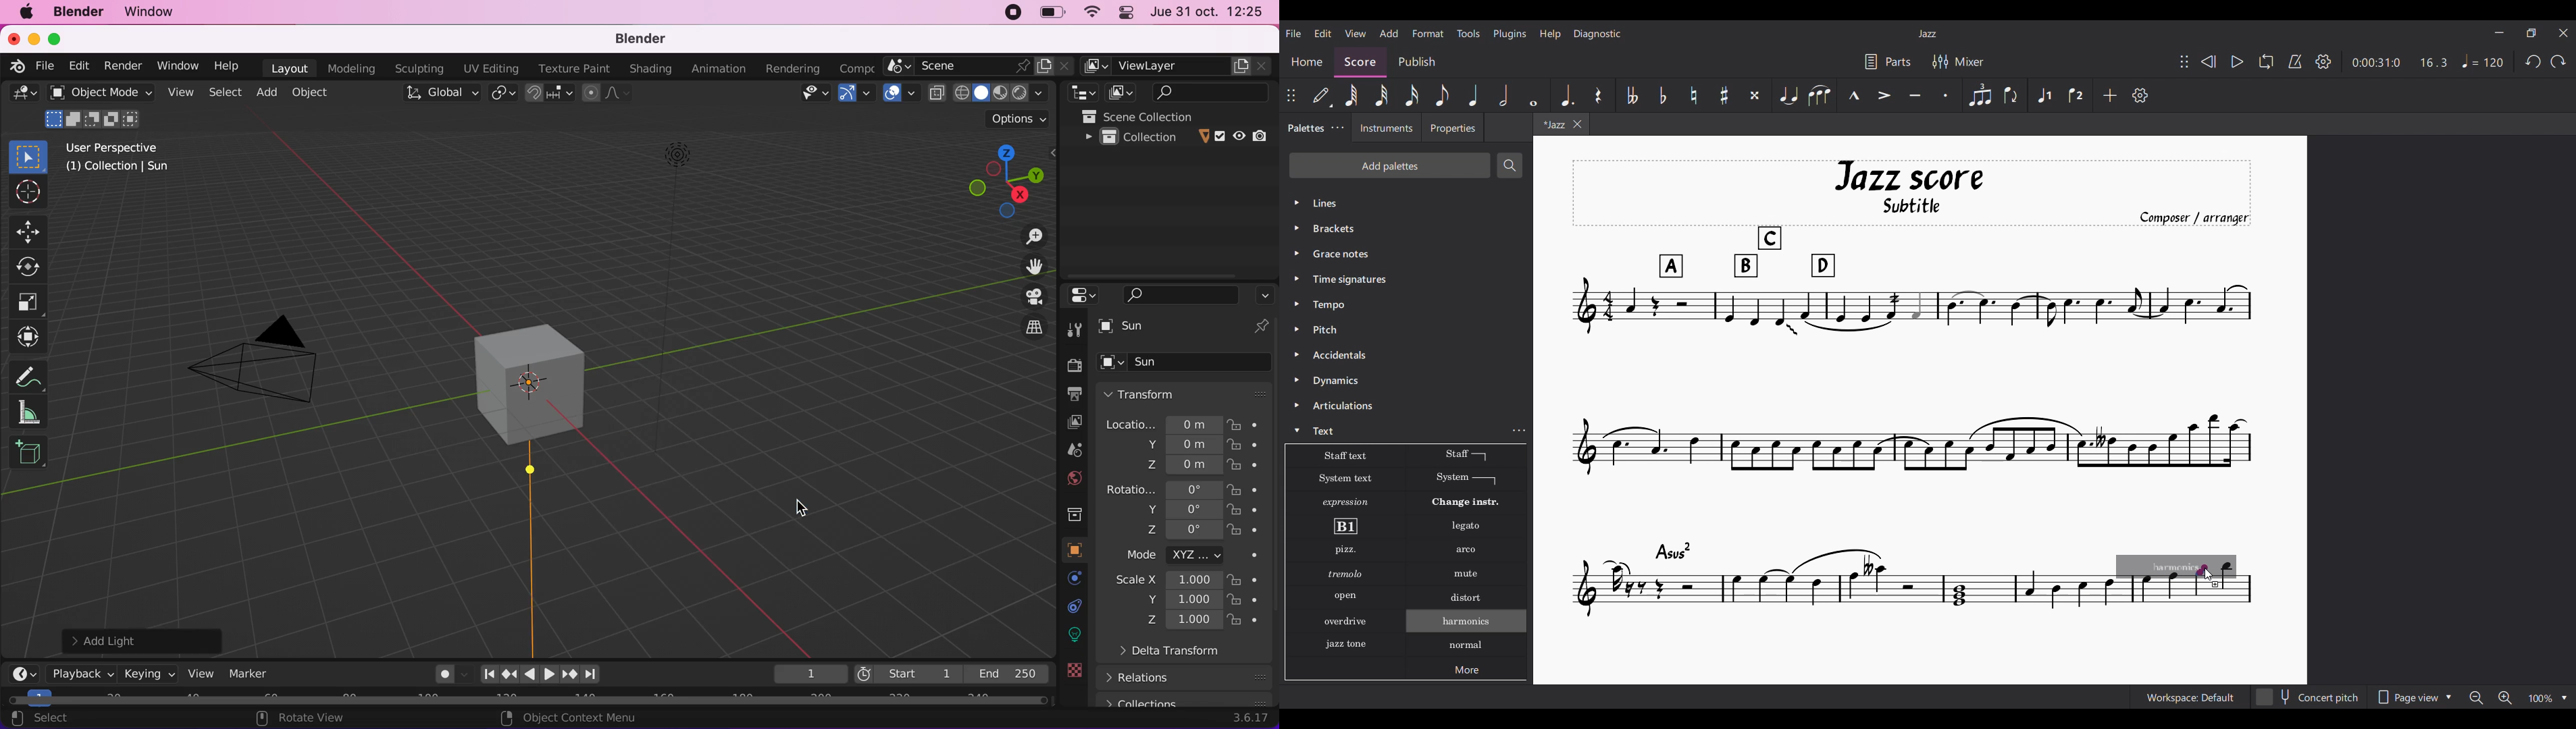 This screenshot has height=756, width=2576. I want to click on object mode, so click(101, 109).